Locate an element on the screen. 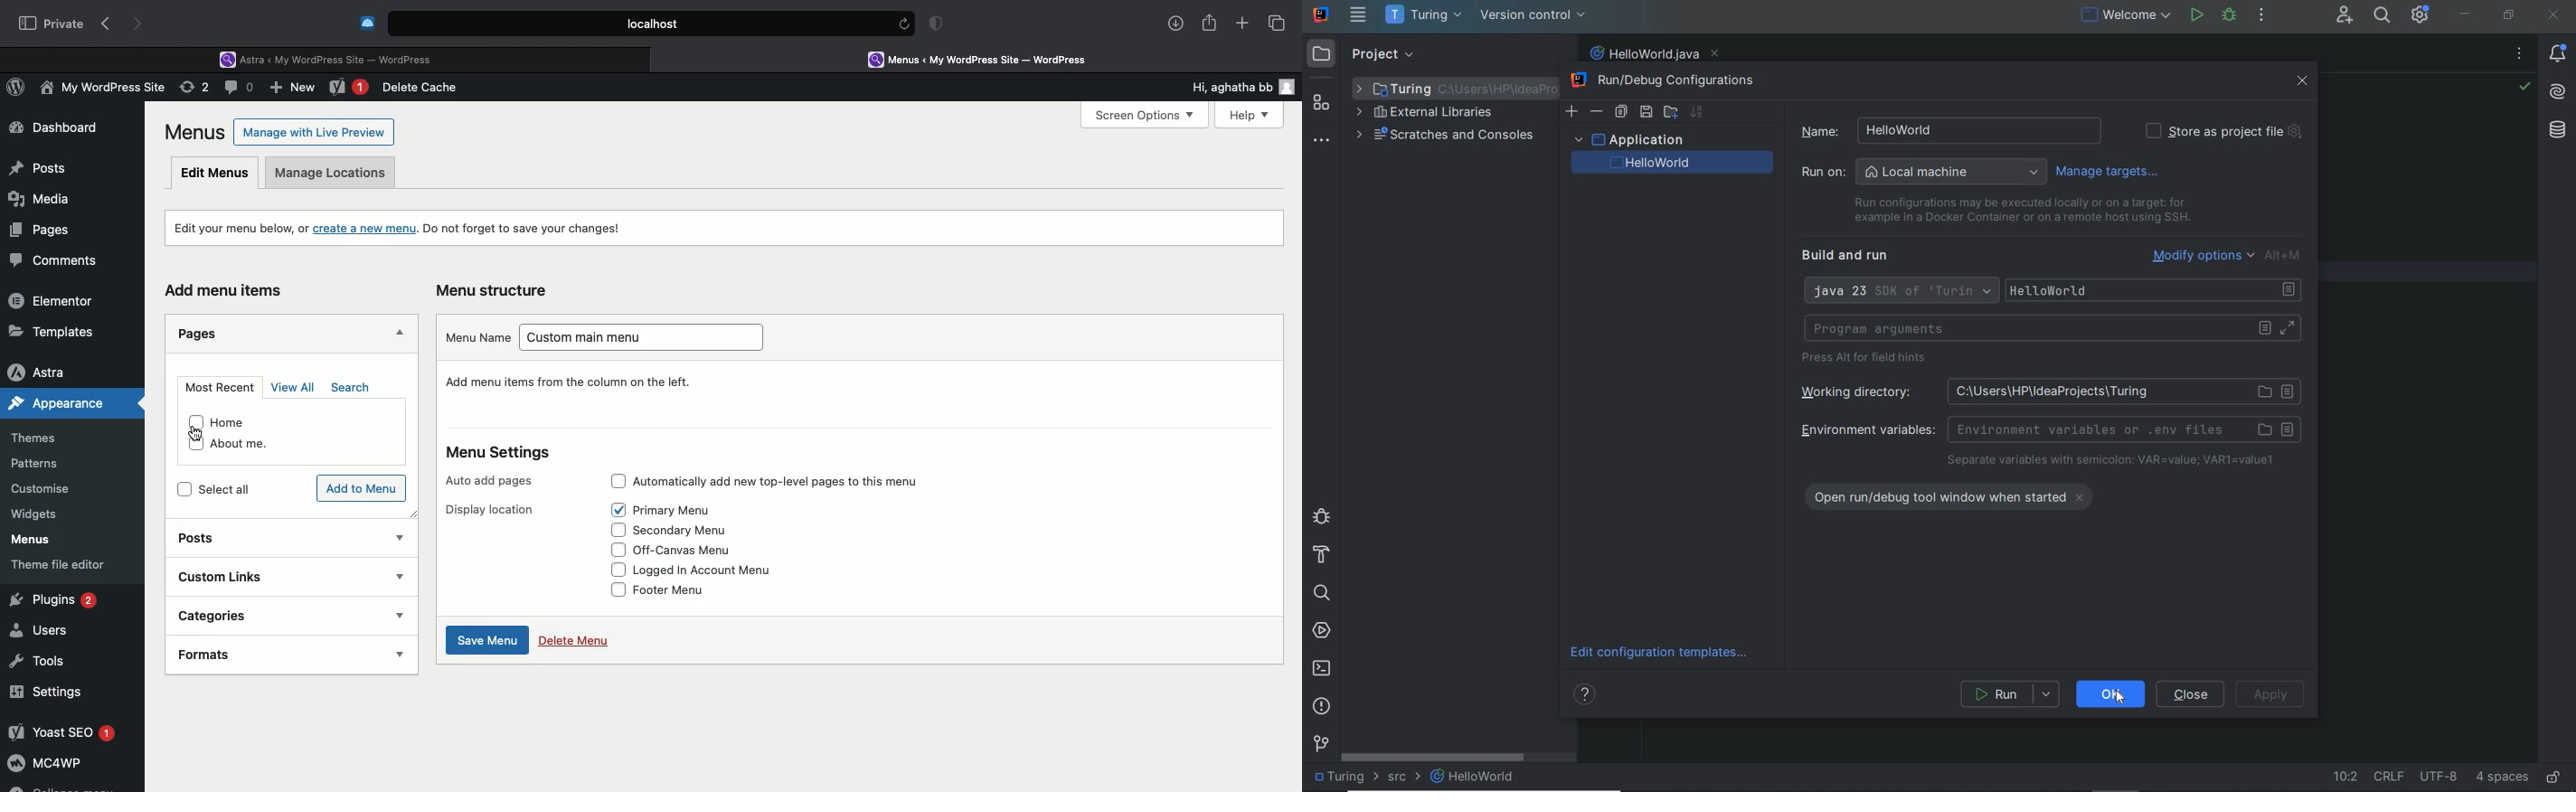 The image size is (2576, 812). MC4WP is located at coordinates (45, 766).